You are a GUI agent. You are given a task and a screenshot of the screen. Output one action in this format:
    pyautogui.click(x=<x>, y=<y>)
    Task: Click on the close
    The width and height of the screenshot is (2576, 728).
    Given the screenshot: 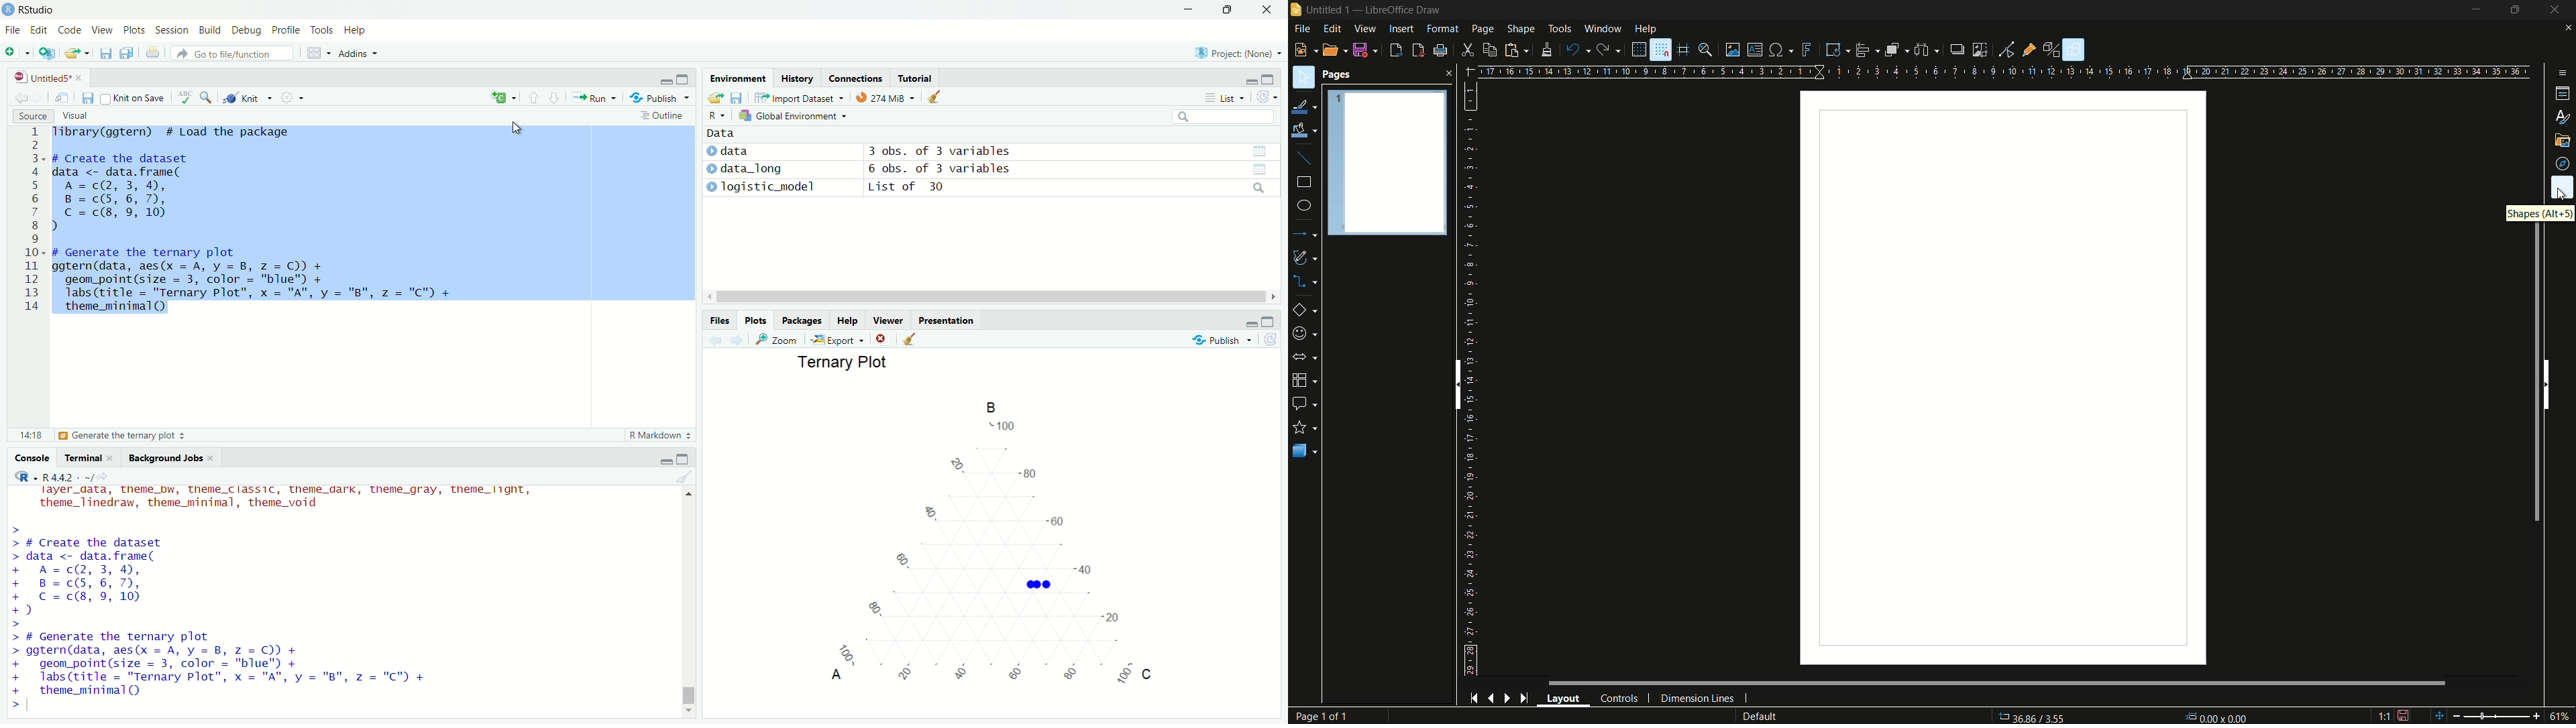 What is the action you would take?
    pyautogui.click(x=1267, y=11)
    